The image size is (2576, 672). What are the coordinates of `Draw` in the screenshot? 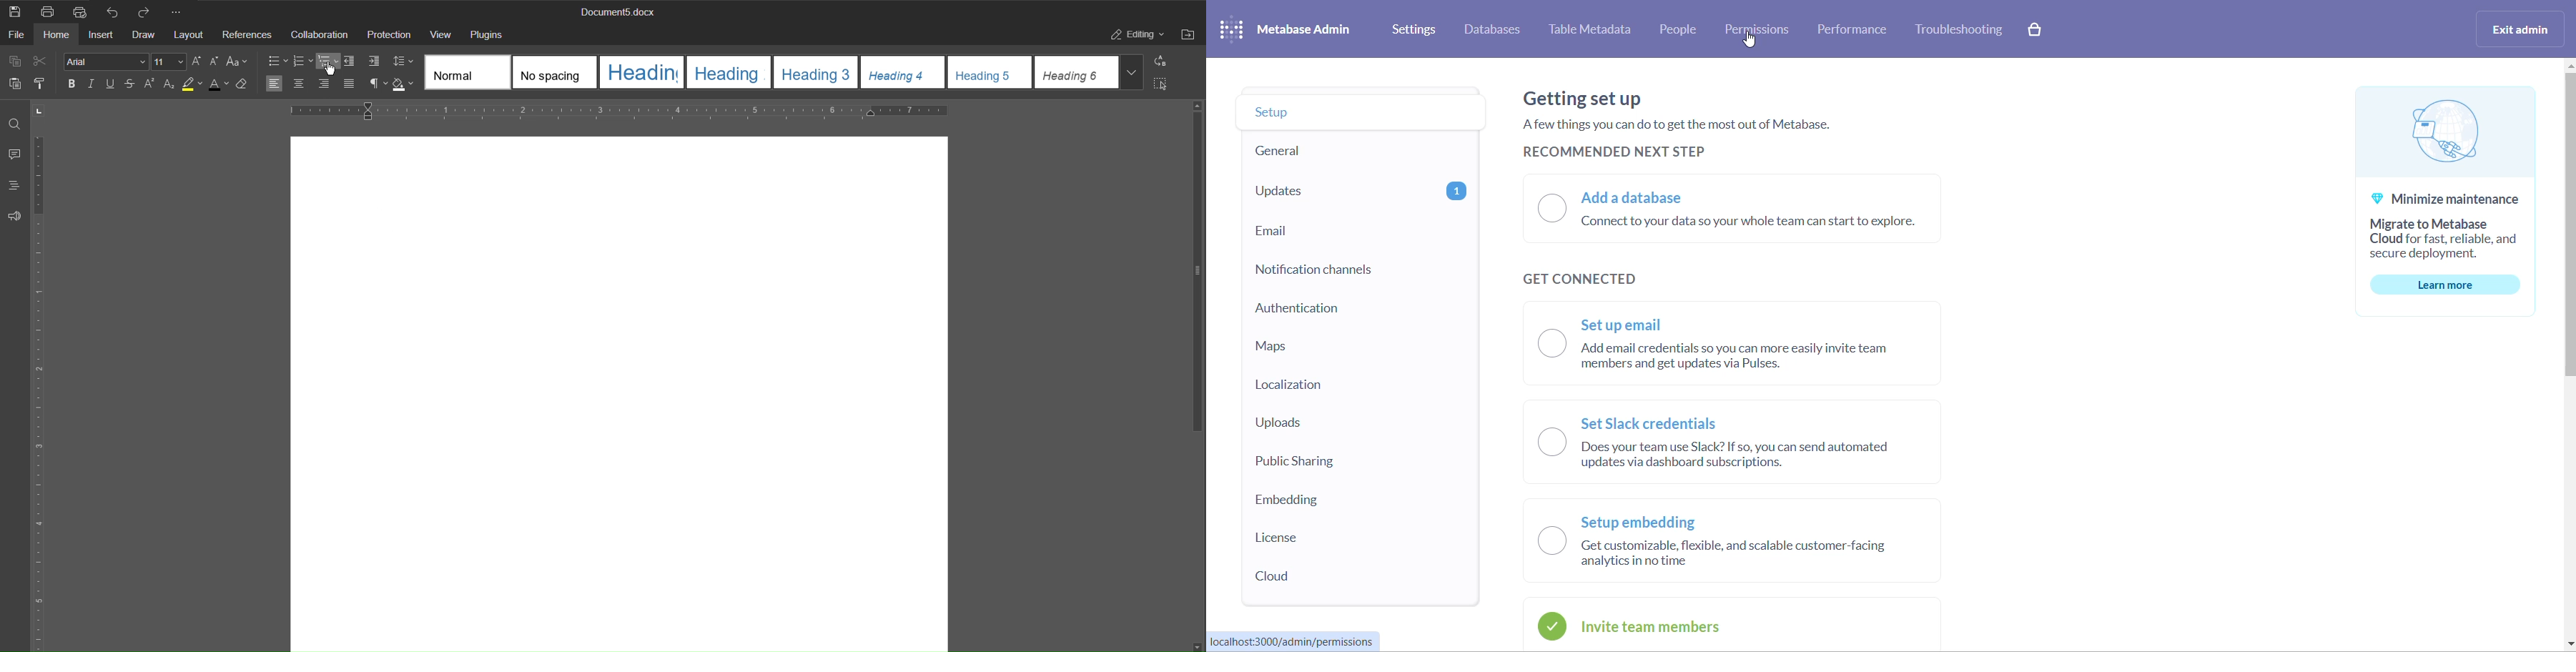 It's located at (146, 36).